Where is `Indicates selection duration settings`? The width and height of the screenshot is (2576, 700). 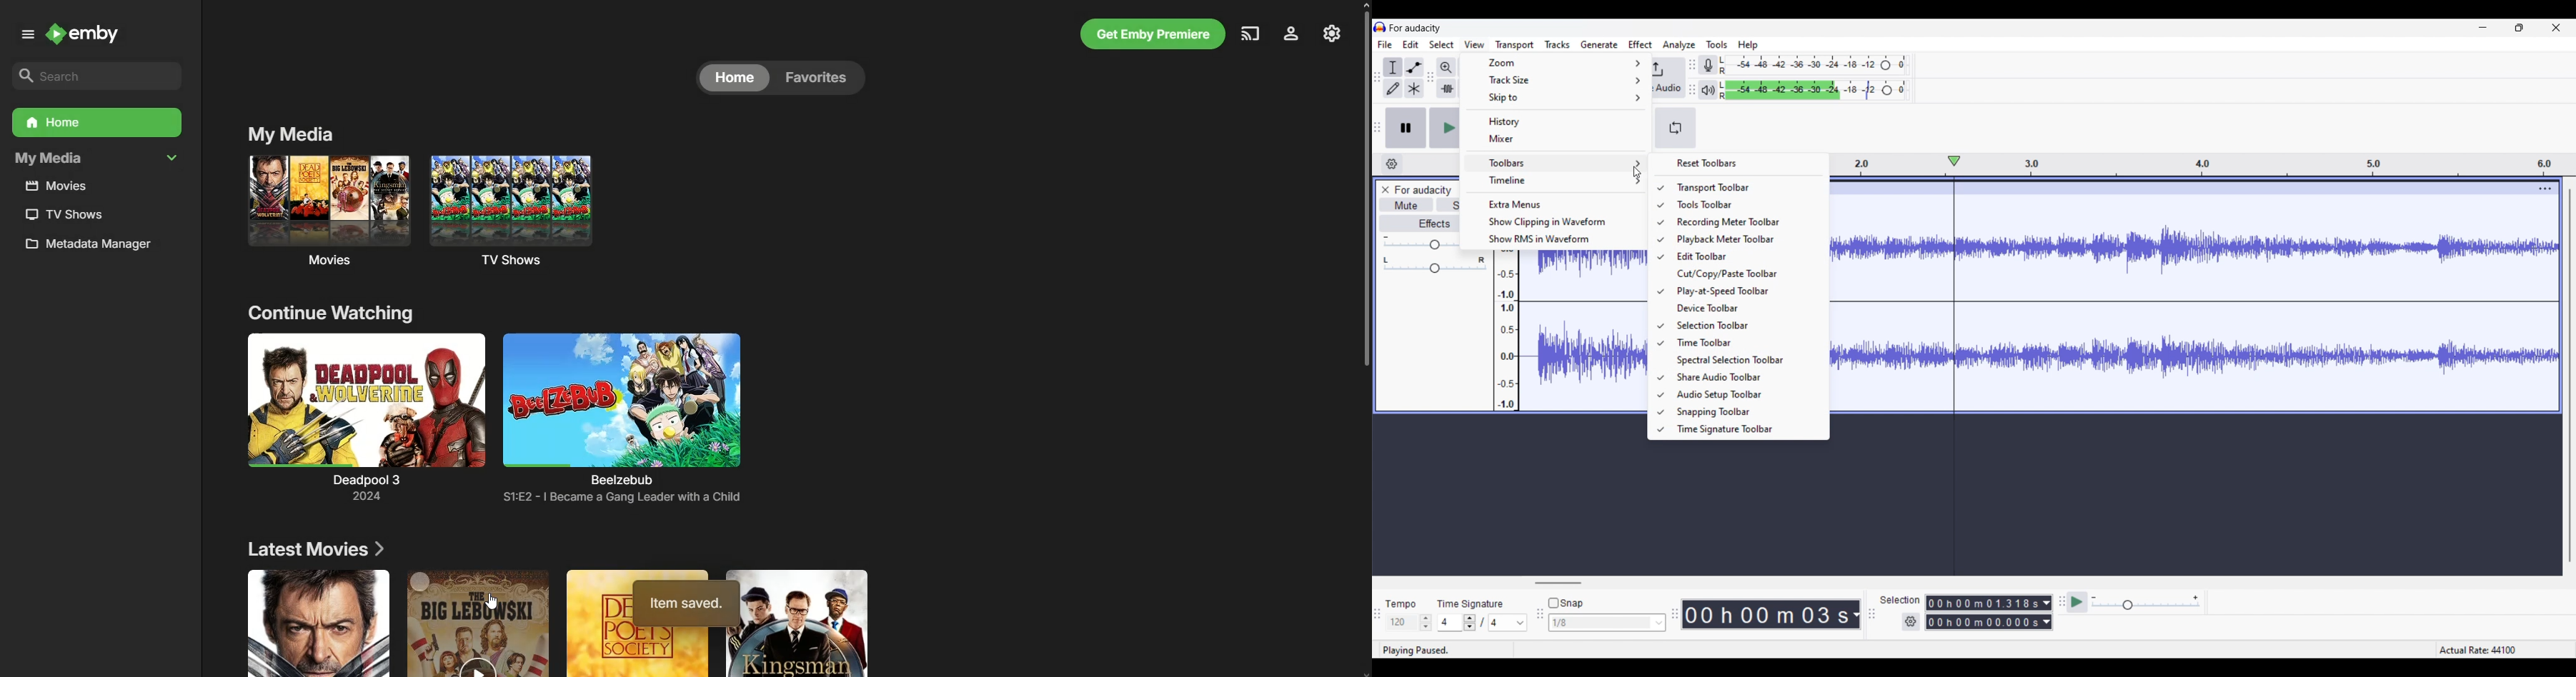 Indicates selection duration settings is located at coordinates (1899, 599).